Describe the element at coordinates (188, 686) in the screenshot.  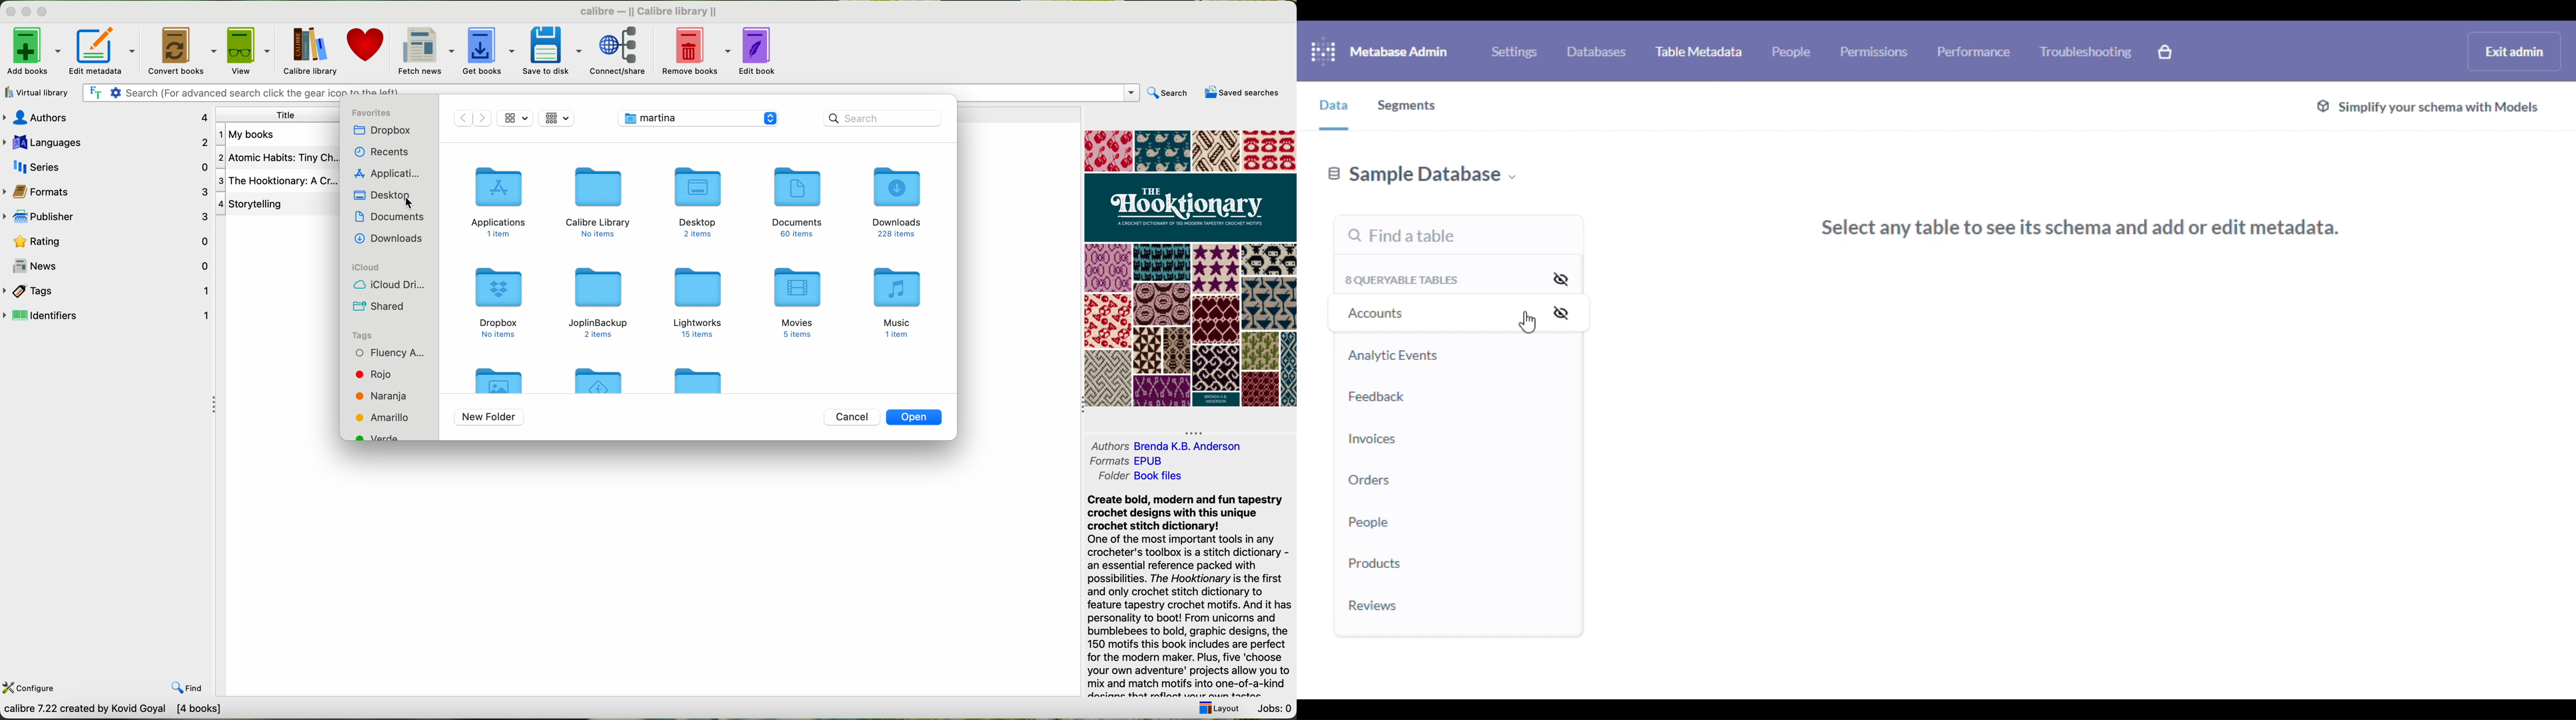
I see `find` at that location.